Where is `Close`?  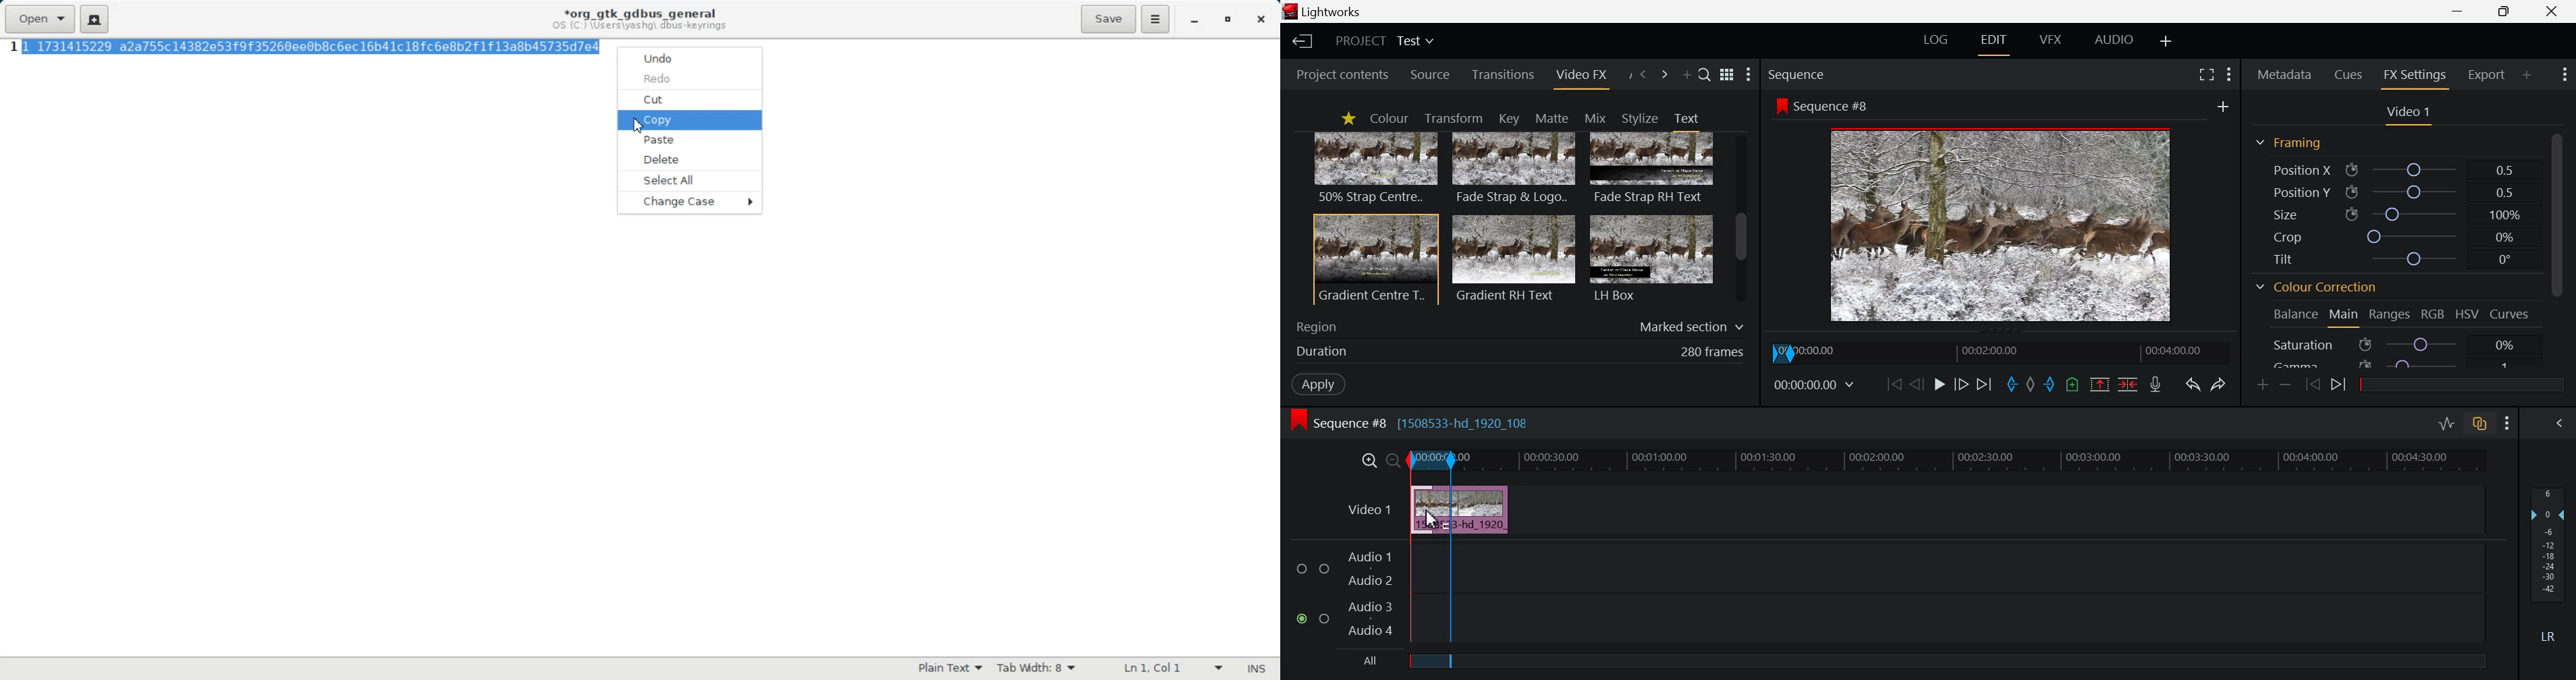 Close is located at coordinates (2553, 11).